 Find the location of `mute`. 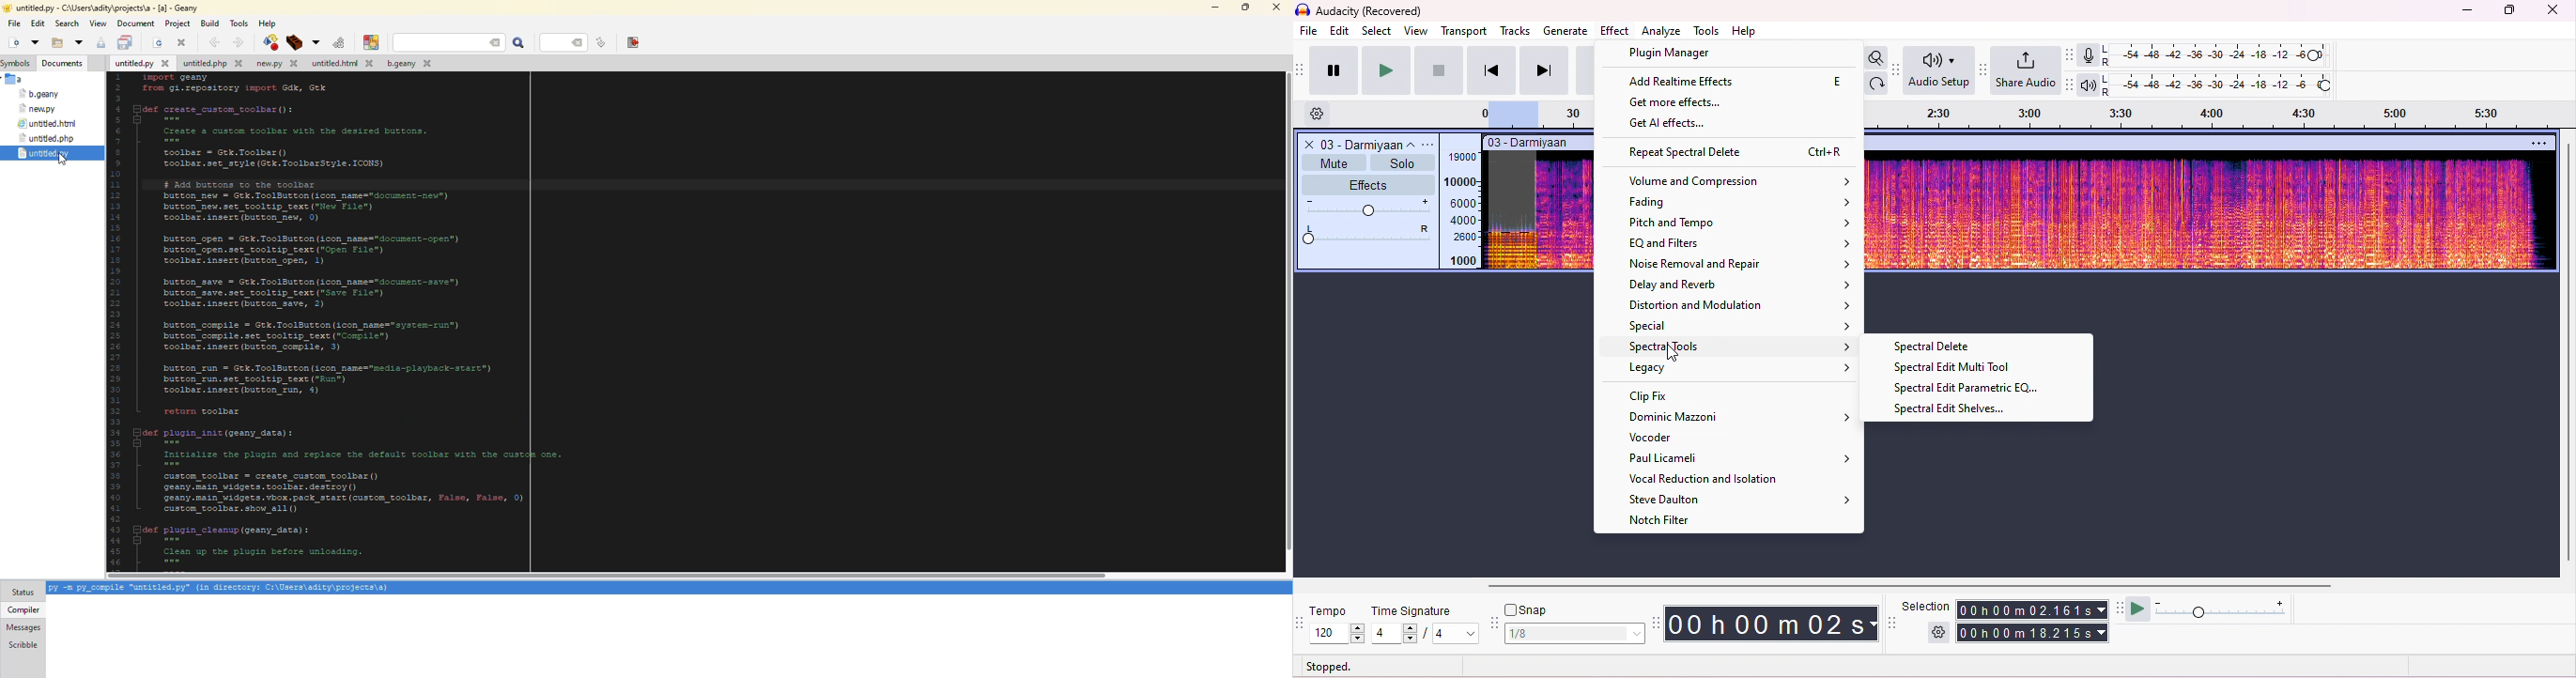

mute is located at coordinates (1334, 162).